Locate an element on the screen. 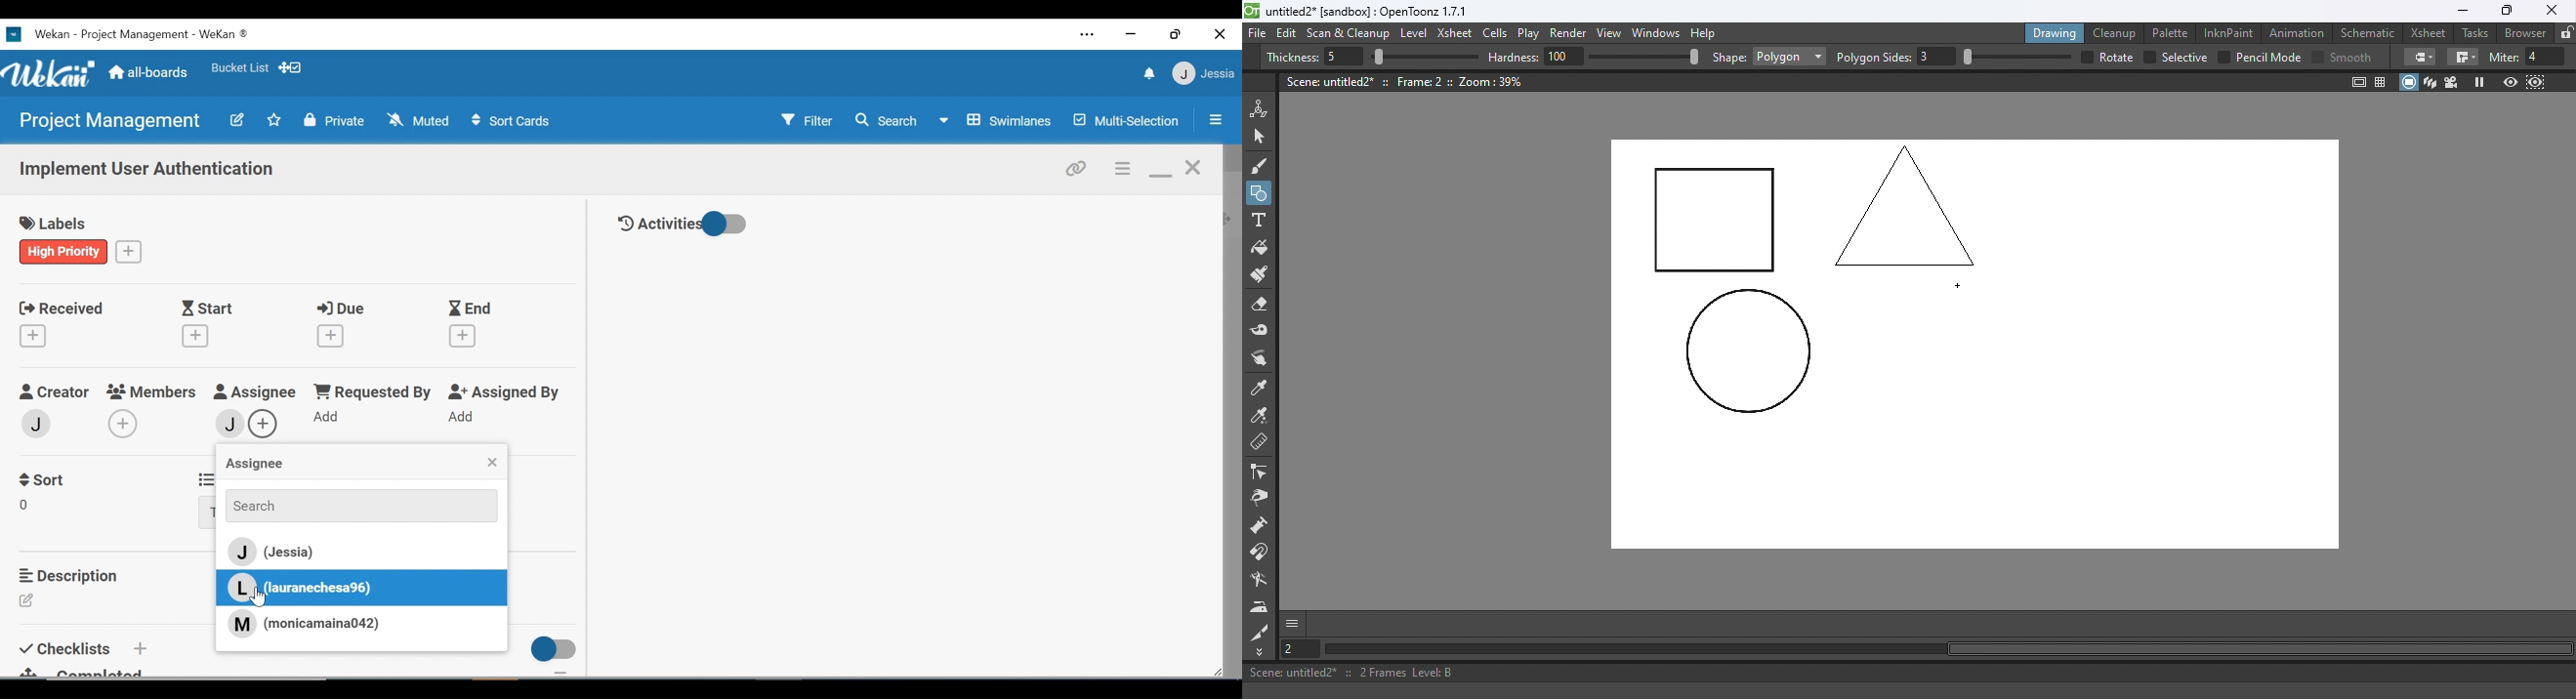 The width and height of the screenshot is (2576, 700). Restore is located at coordinates (1178, 34).